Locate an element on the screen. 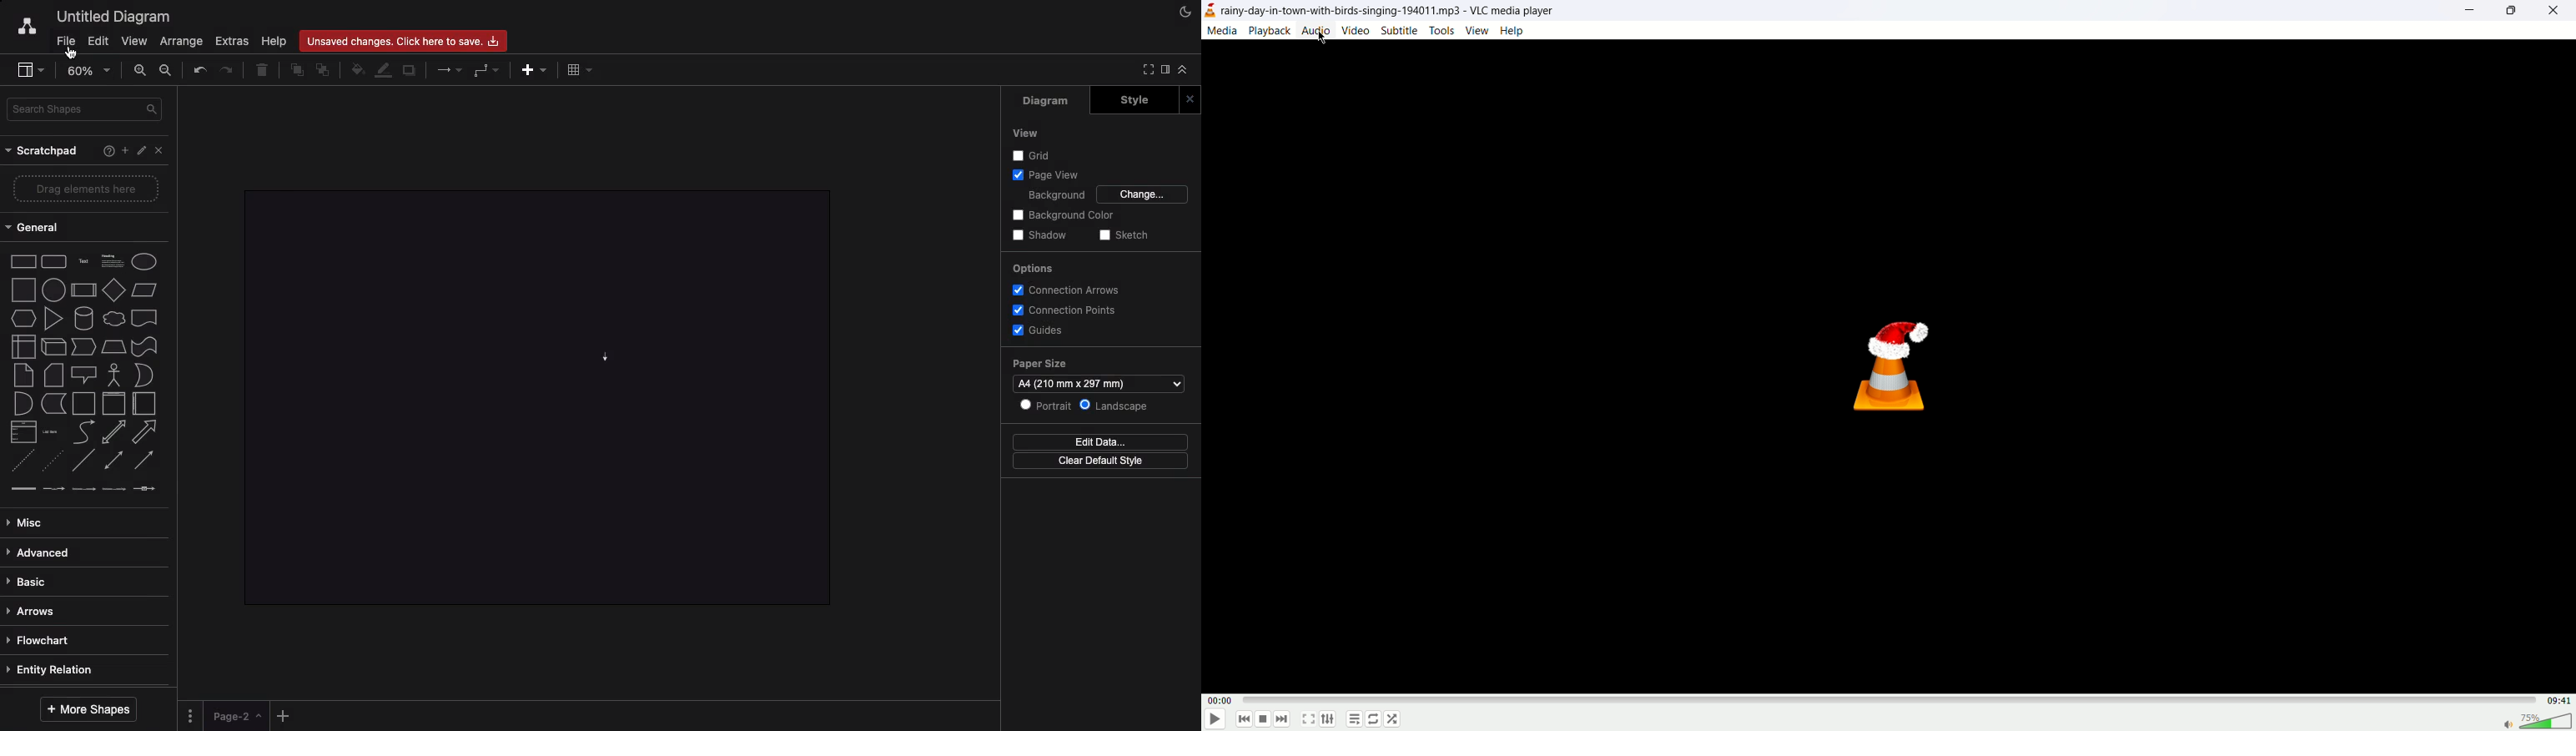 The width and height of the screenshot is (2576, 756). Untitled is located at coordinates (110, 16).